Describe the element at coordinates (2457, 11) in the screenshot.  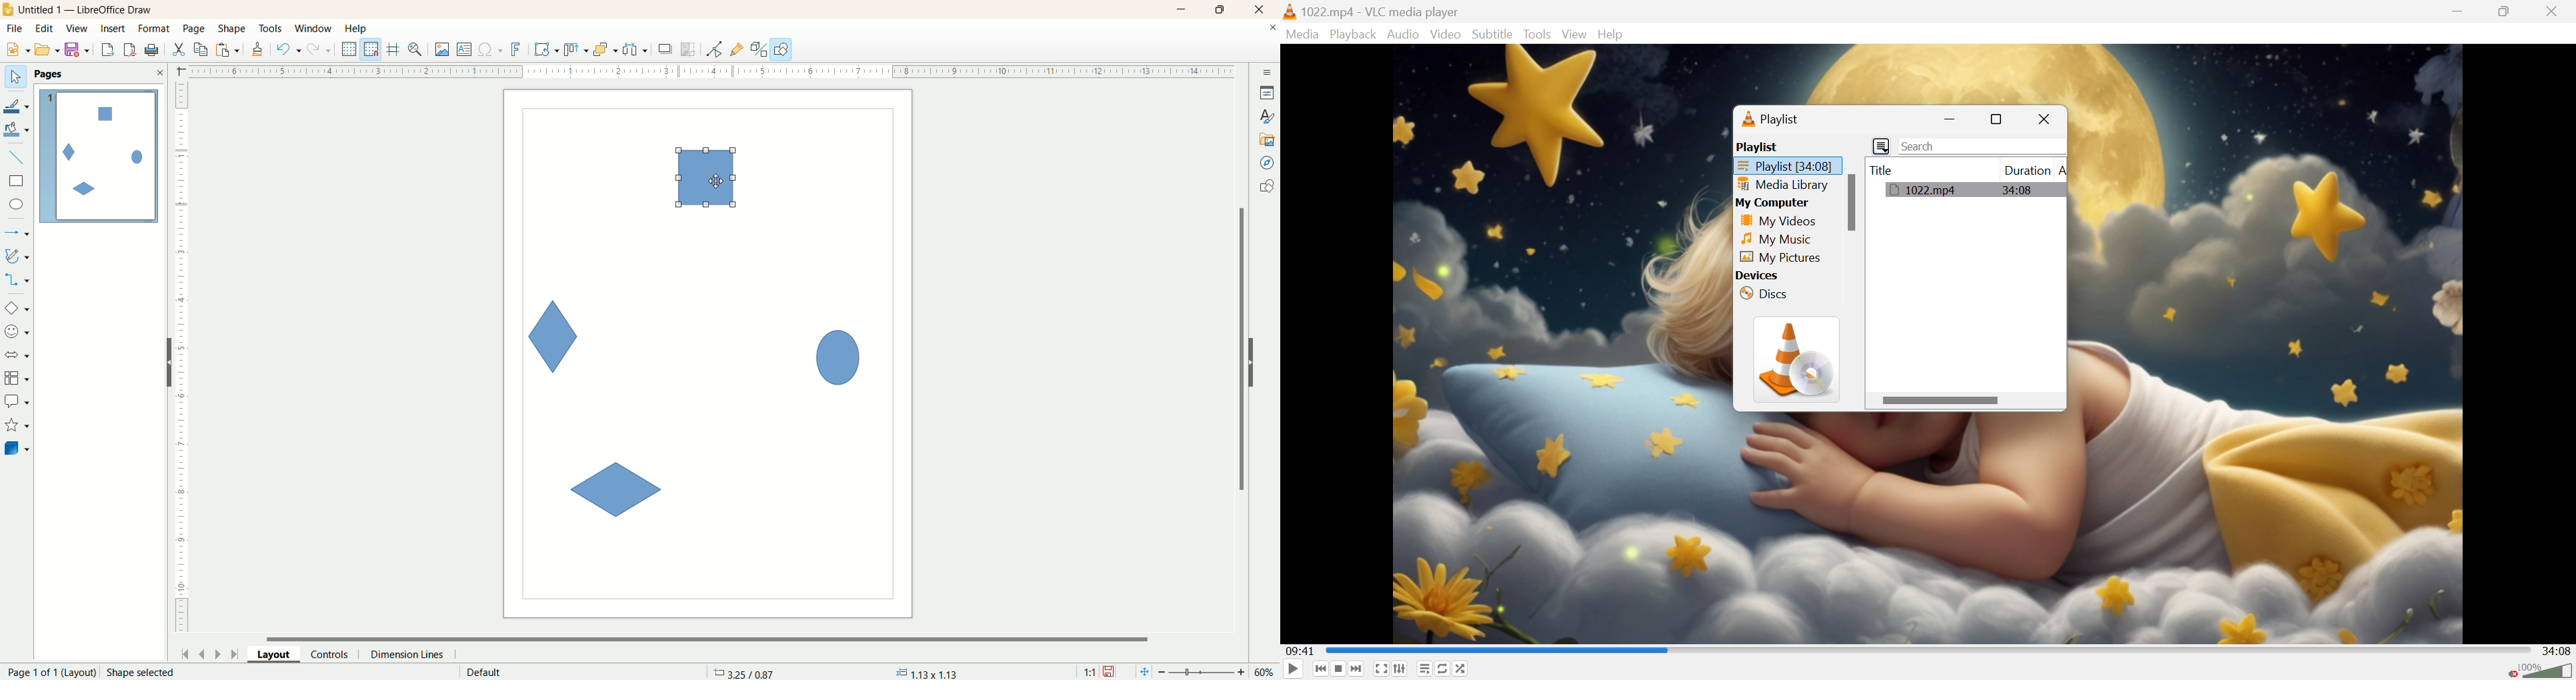
I see `Minimize` at that location.